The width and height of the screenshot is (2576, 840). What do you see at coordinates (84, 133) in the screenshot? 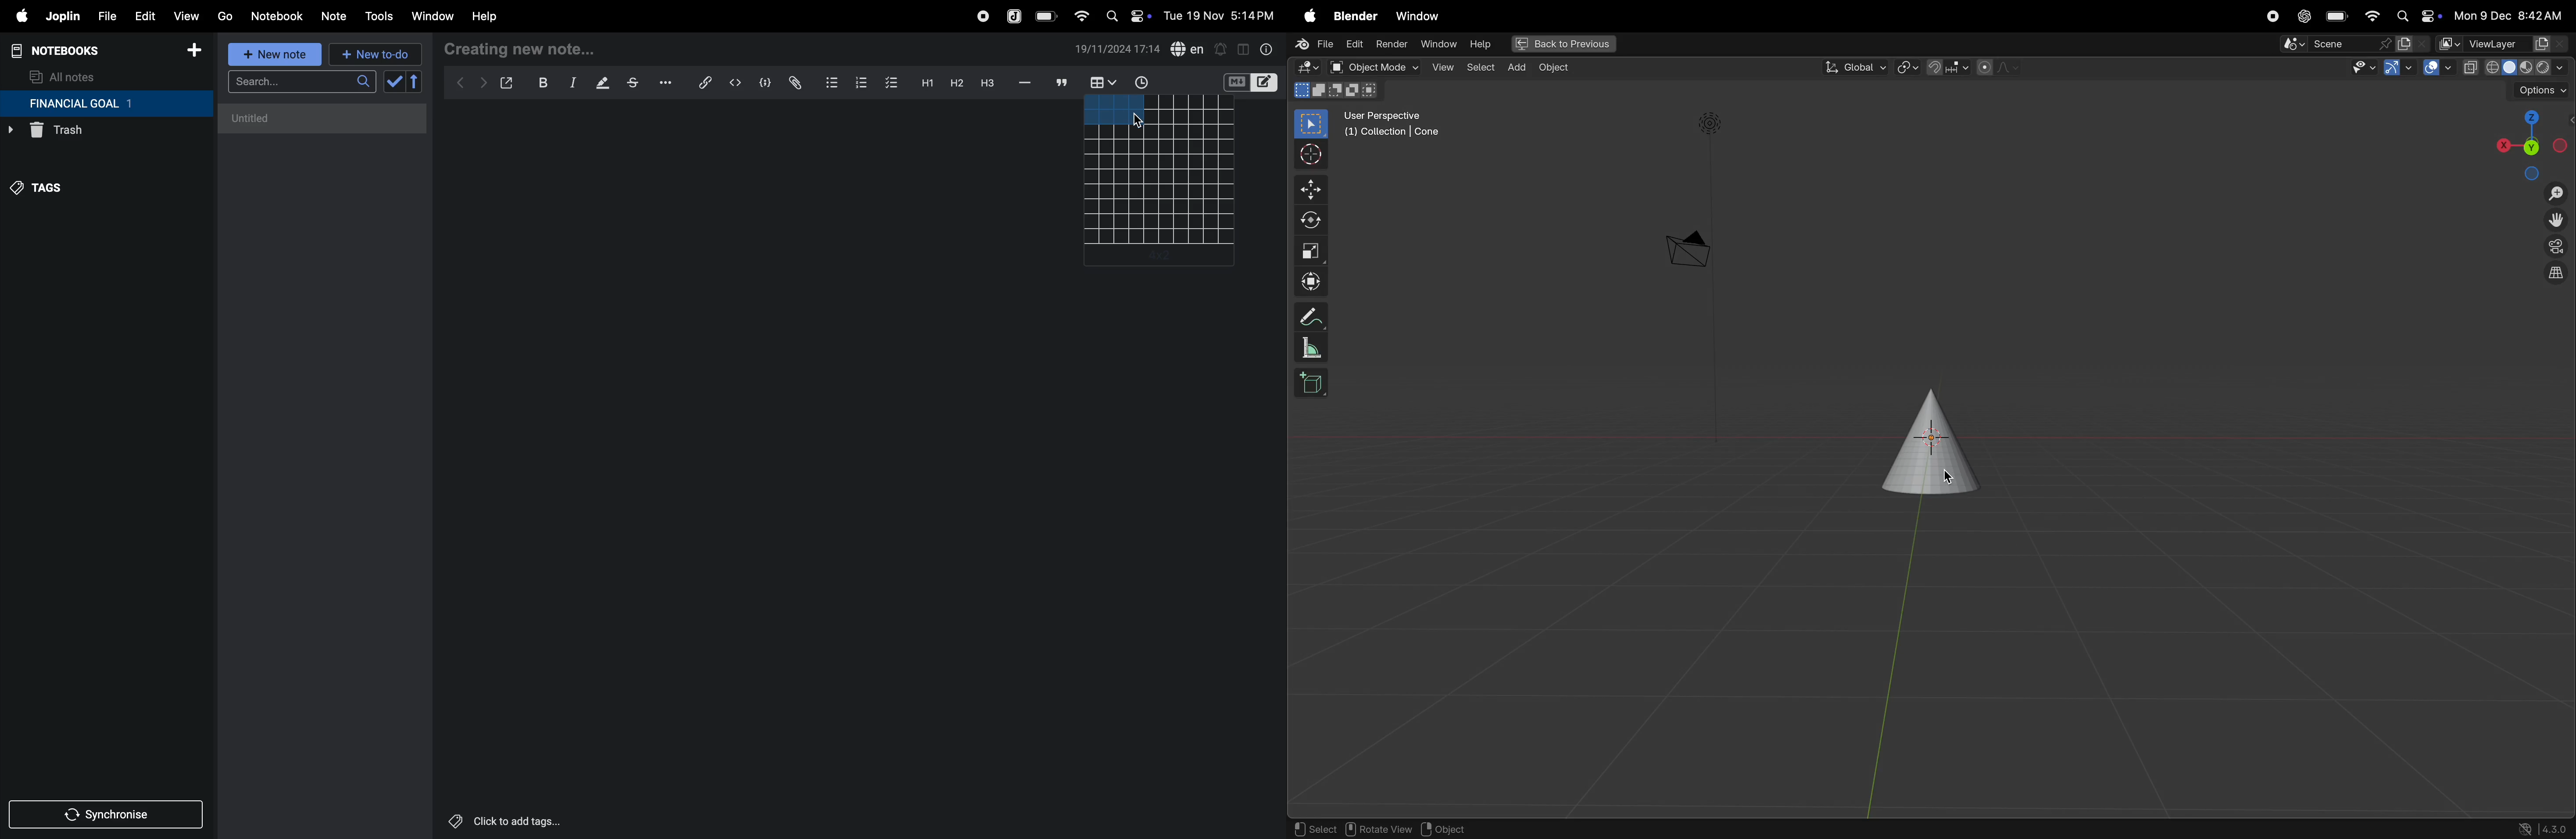
I see `trash` at bounding box center [84, 133].